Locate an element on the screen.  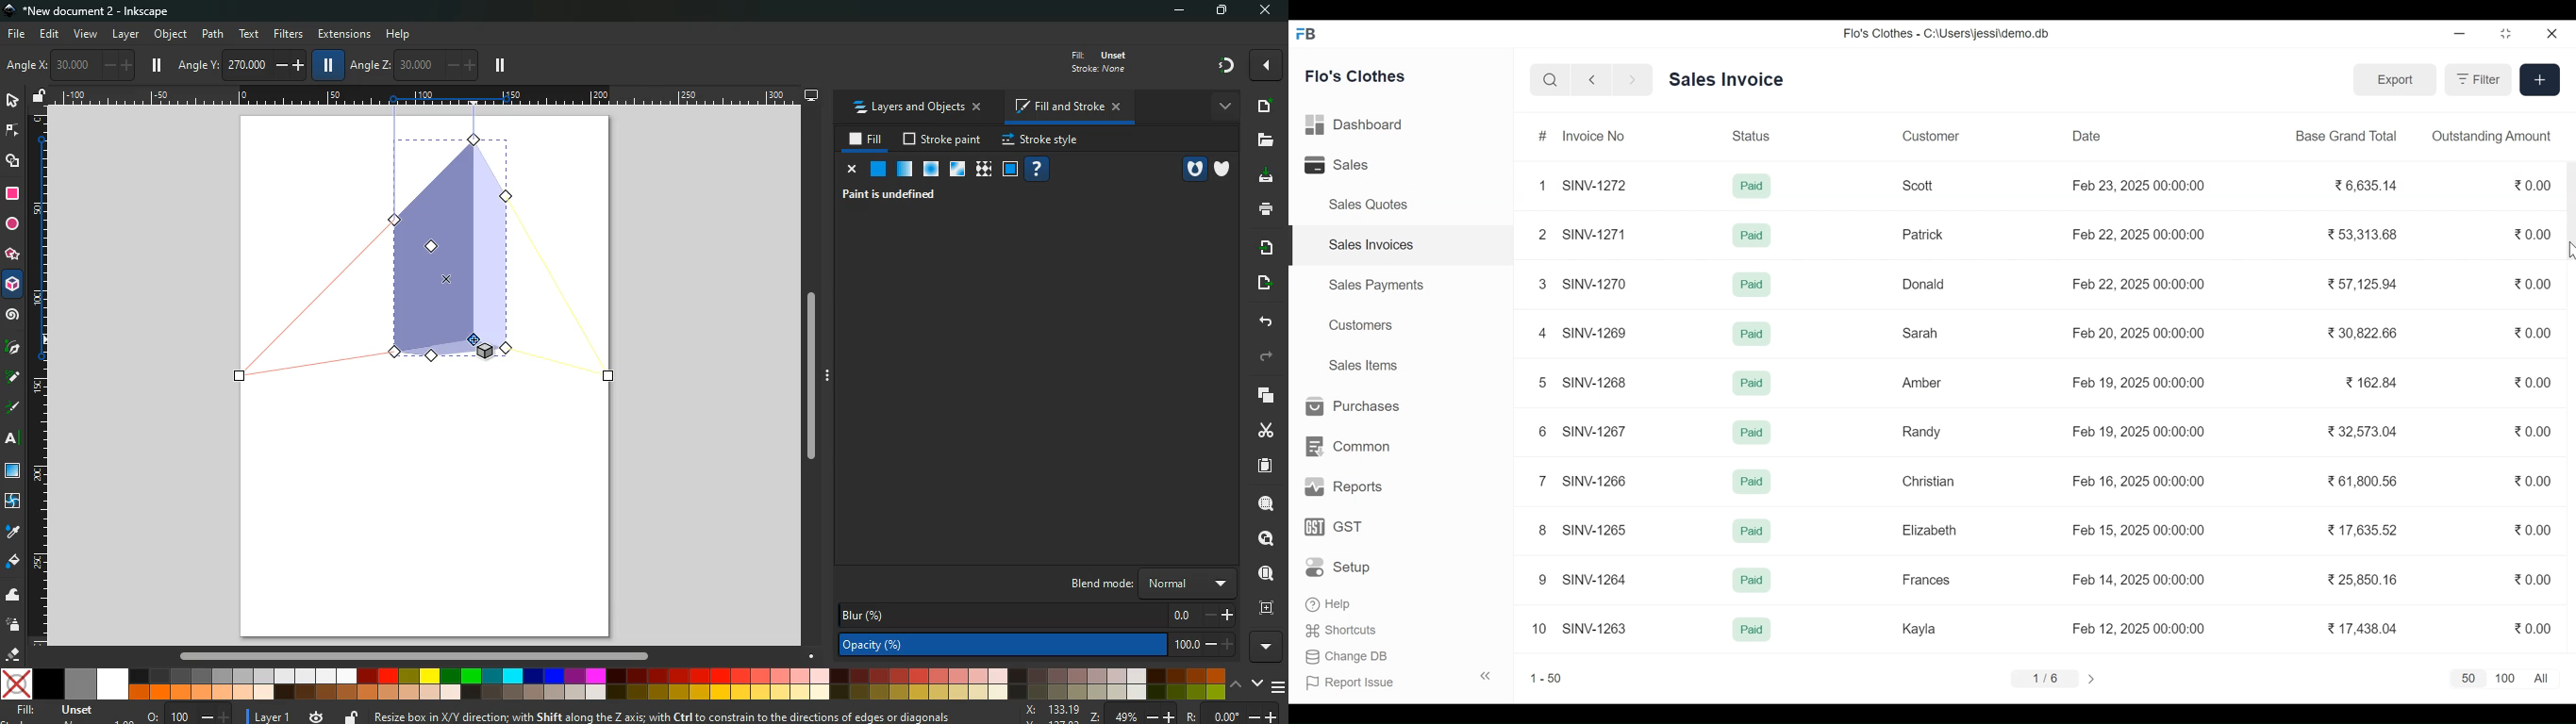
6 is located at coordinates (1541, 431).